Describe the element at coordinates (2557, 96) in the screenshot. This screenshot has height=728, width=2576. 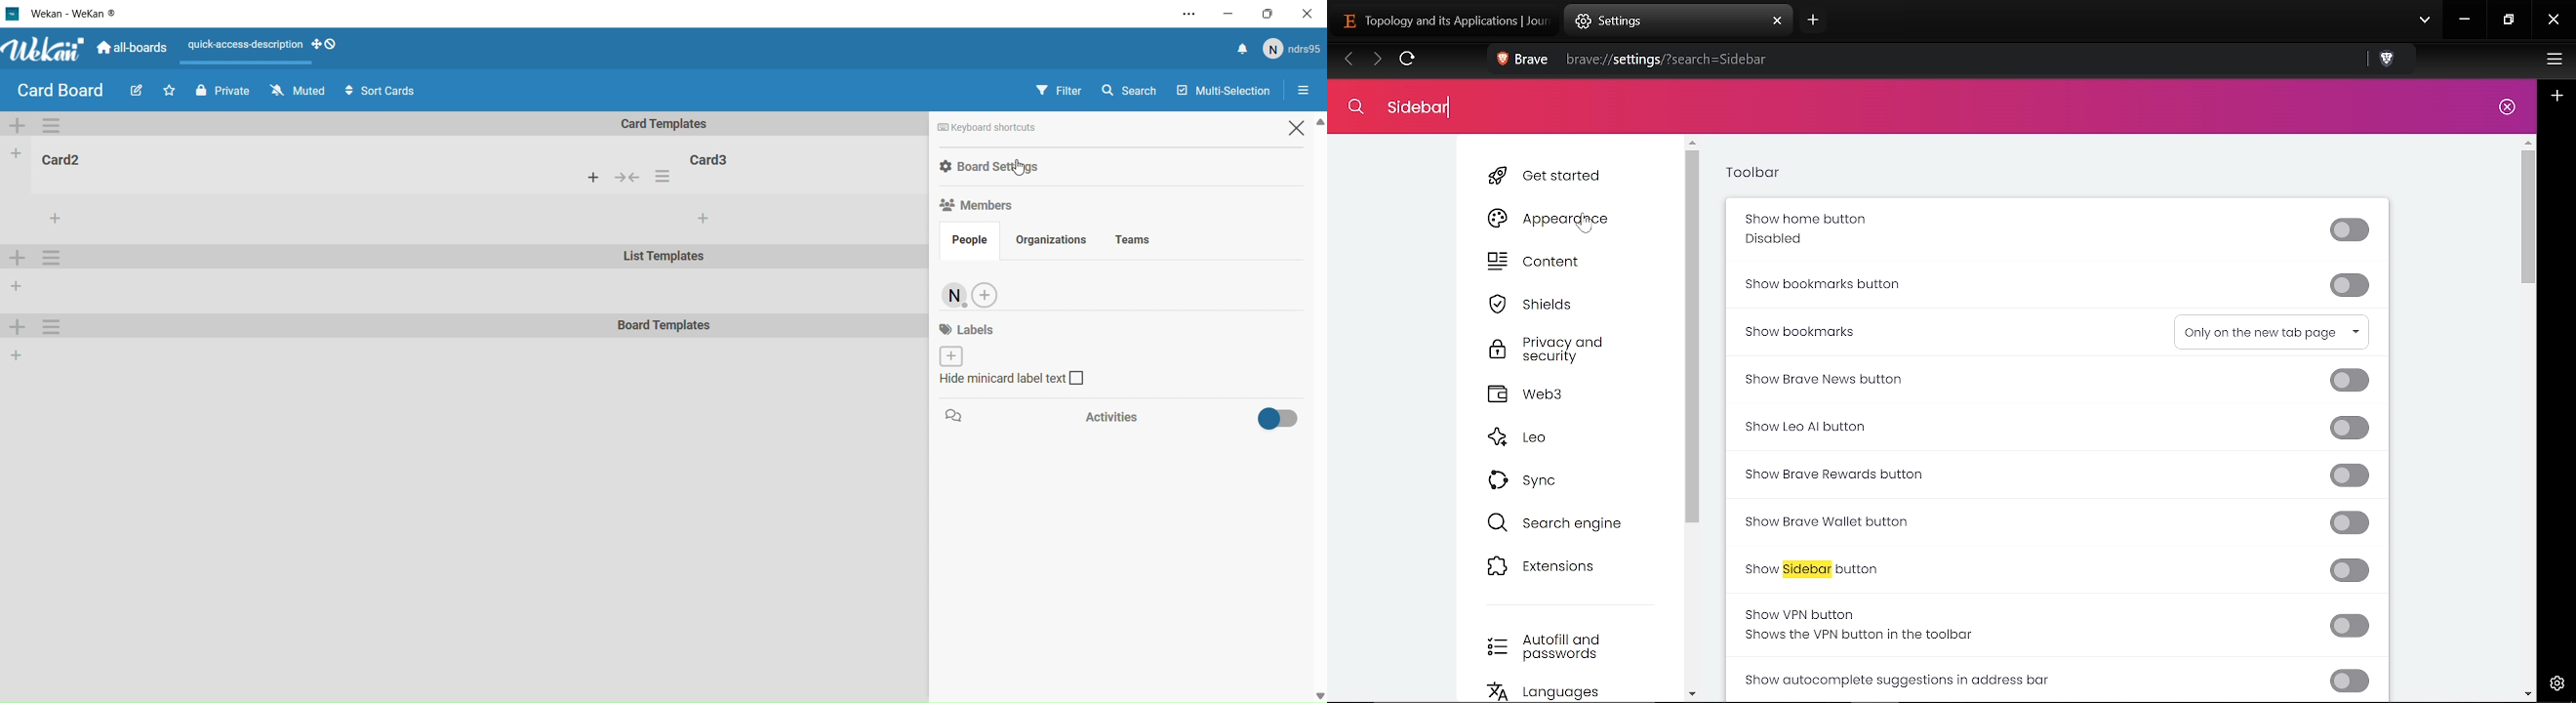
I see `Plus` at that location.